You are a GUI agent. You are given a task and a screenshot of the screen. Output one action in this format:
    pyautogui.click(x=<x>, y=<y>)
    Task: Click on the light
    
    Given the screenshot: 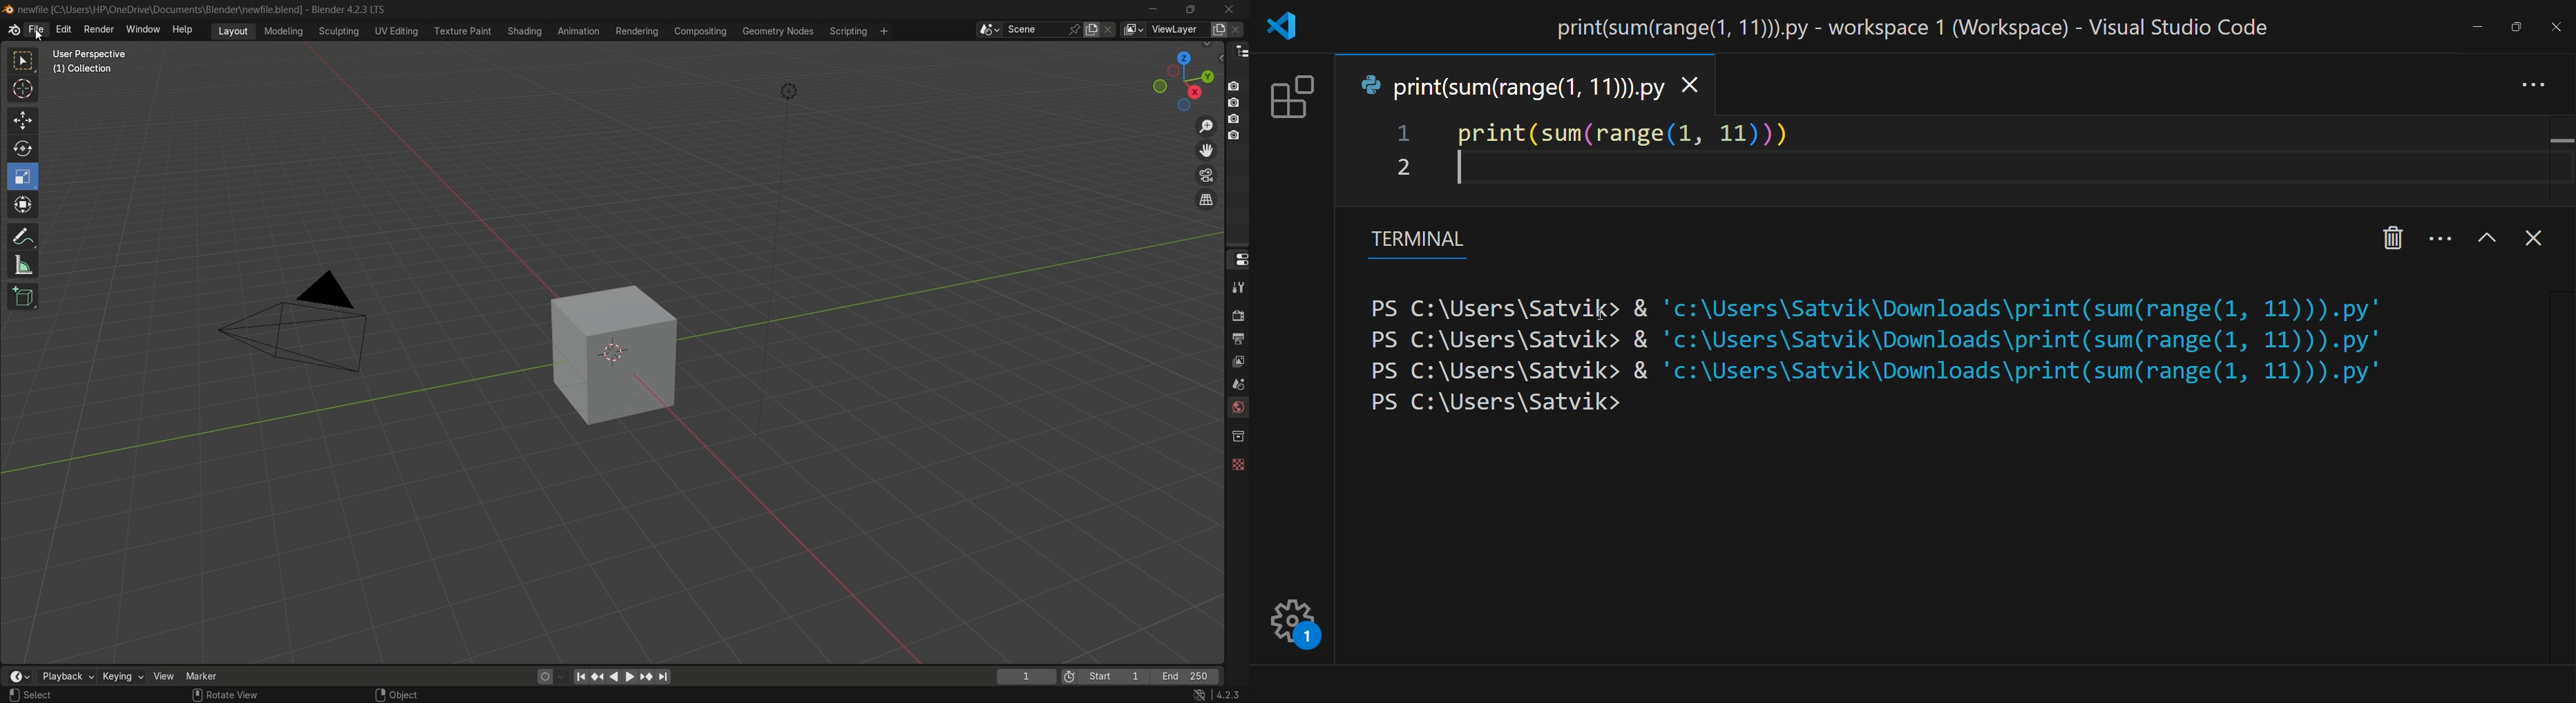 What is the action you would take?
    pyautogui.click(x=789, y=94)
    